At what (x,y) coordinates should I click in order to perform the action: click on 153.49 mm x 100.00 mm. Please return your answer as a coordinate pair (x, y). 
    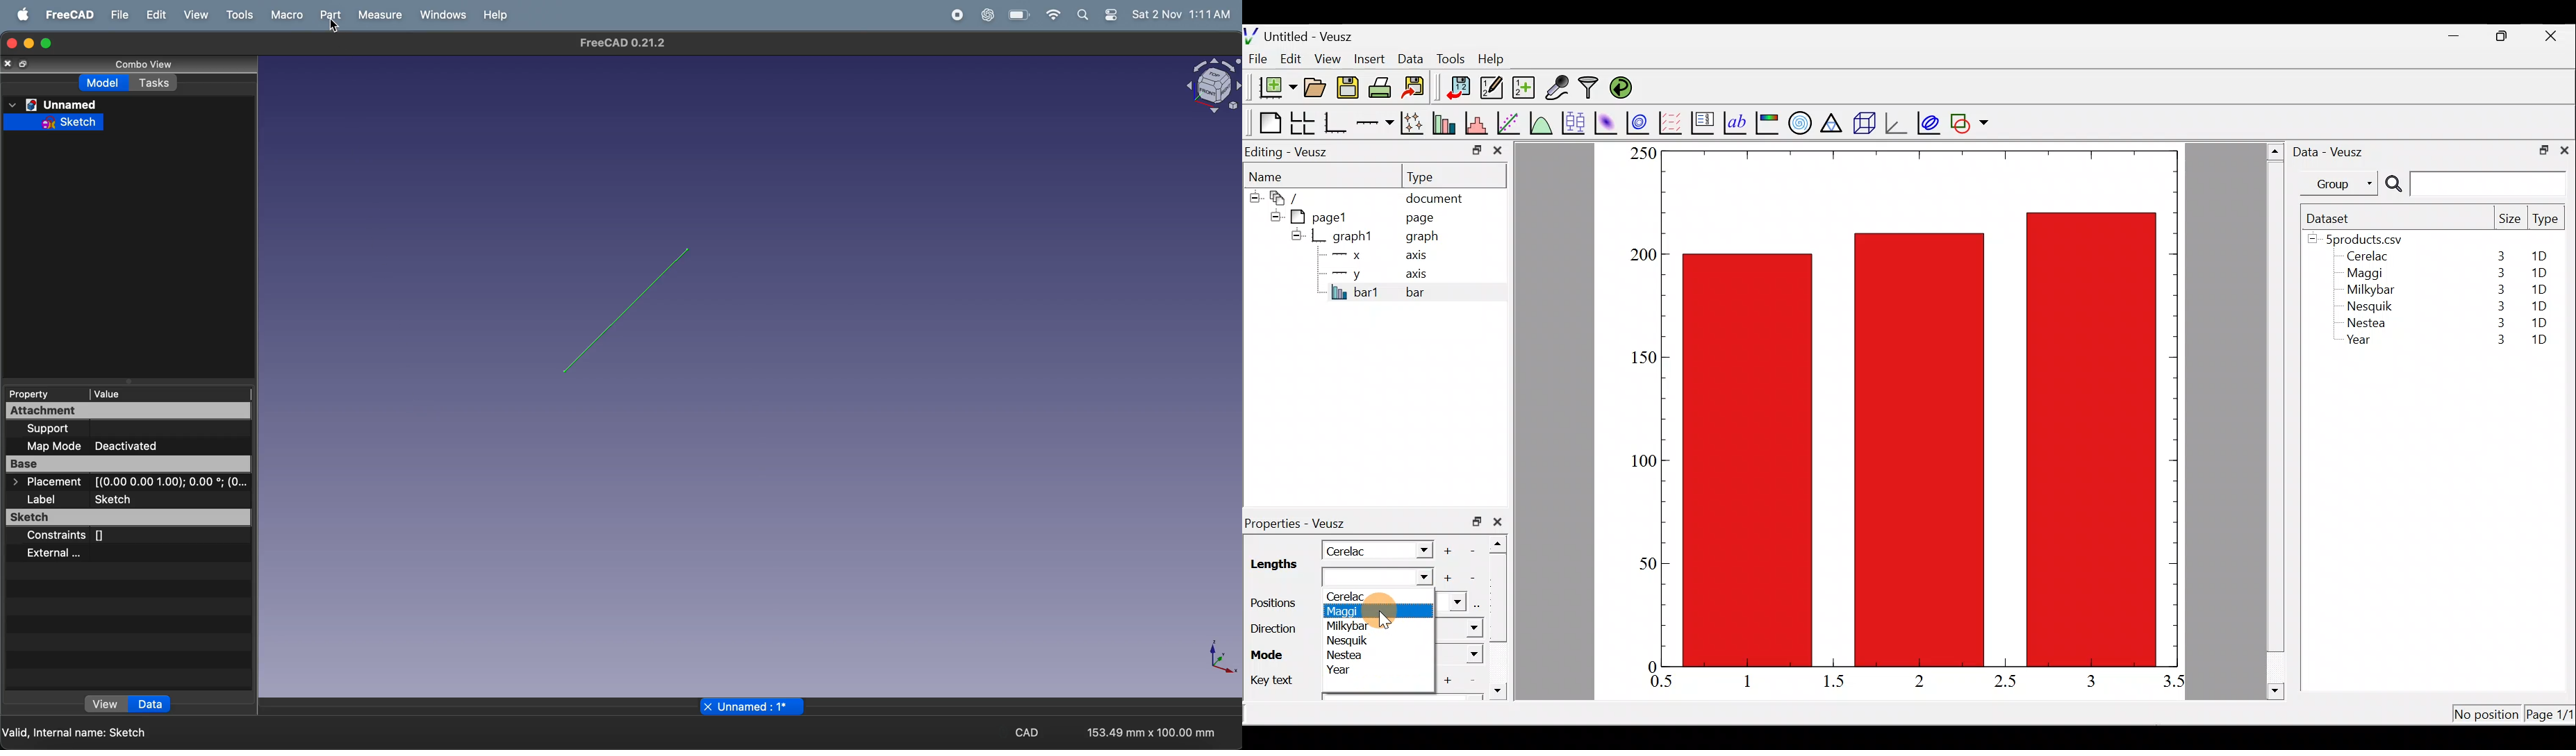
    Looking at the image, I should click on (1152, 733).